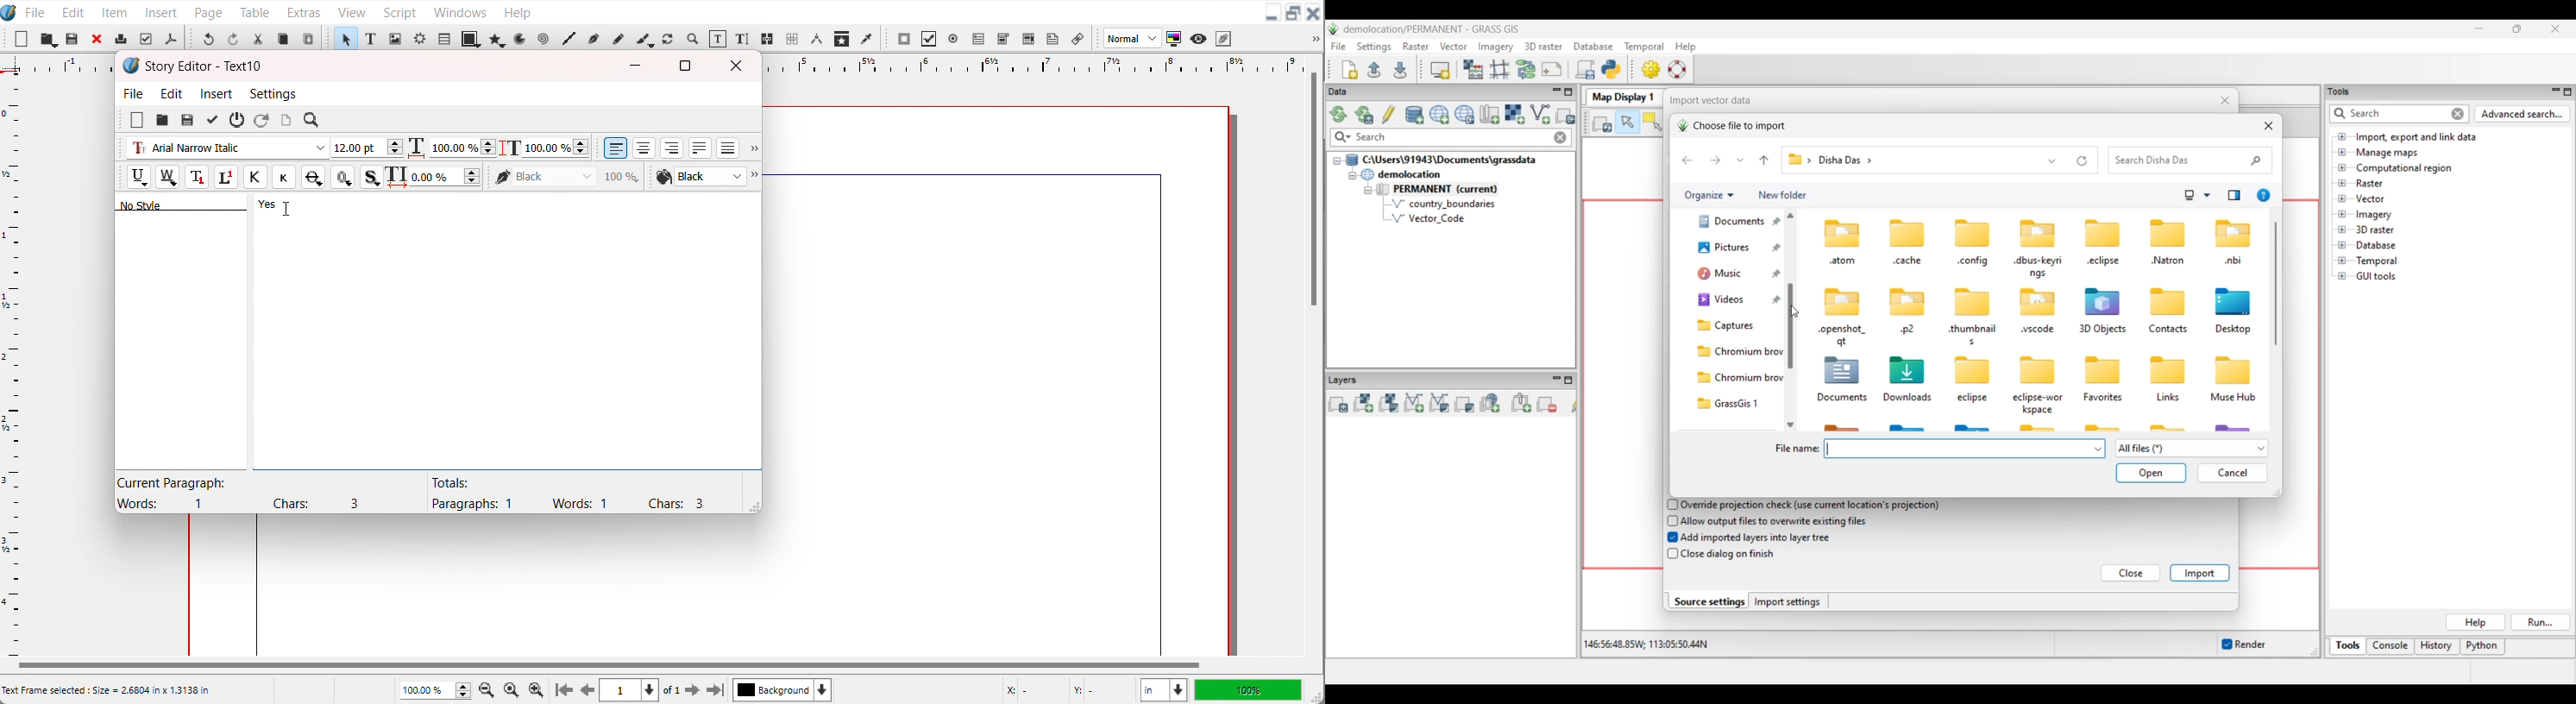  I want to click on Script, so click(401, 11).